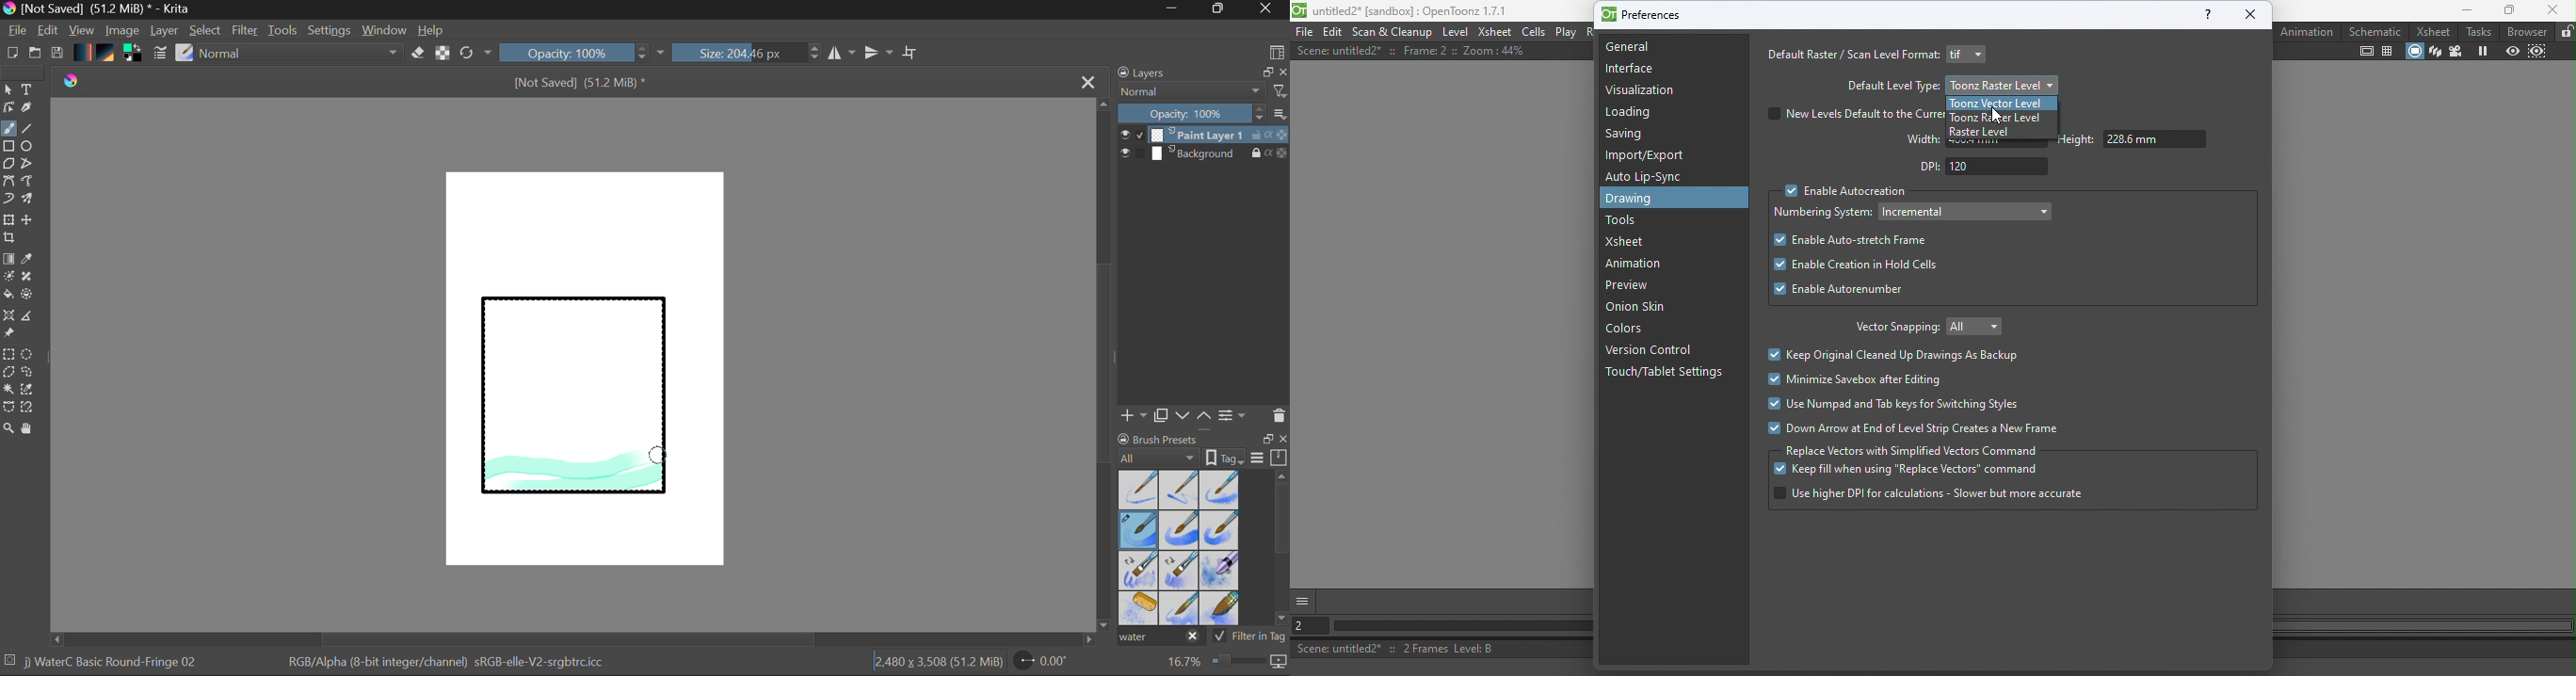 The height and width of the screenshot is (700, 2576). Describe the element at coordinates (28, 165) in the screenshot. I see `Polyline` at that location.